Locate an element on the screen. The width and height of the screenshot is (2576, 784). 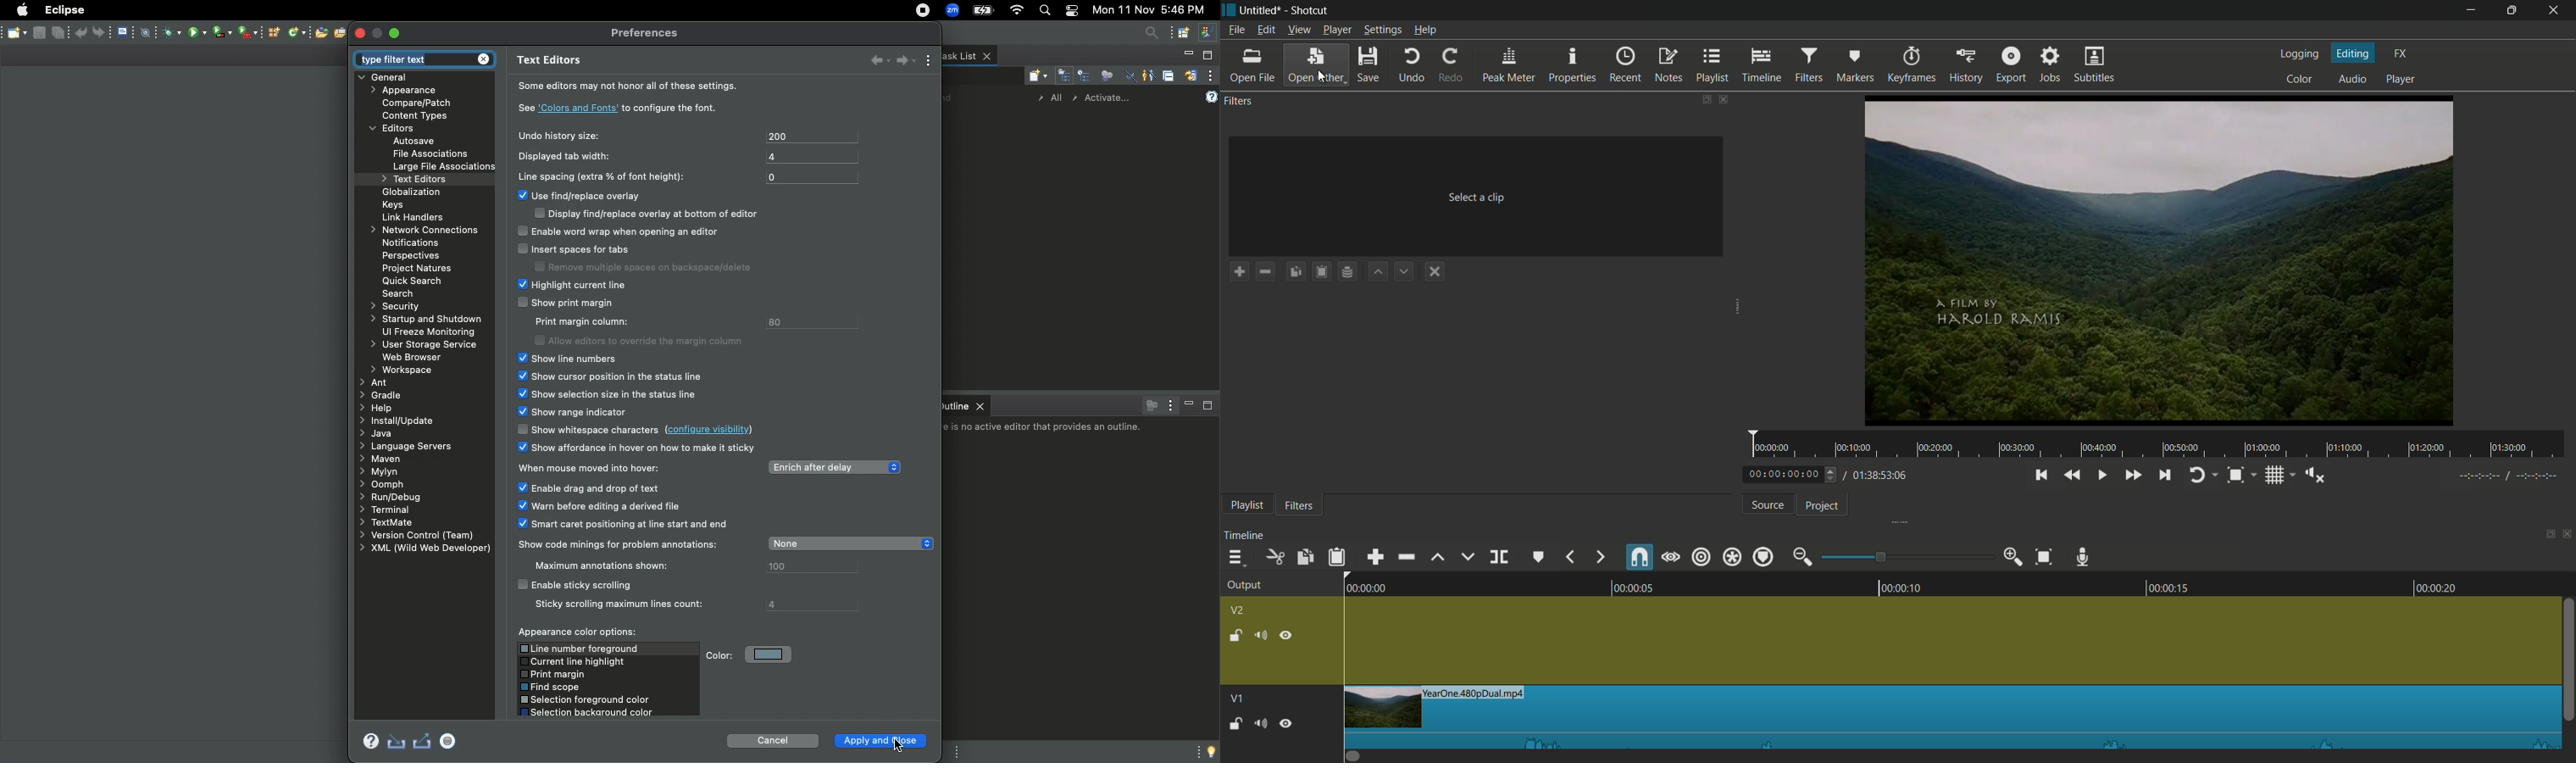
close timeline is located at coordinates (2568, 536).